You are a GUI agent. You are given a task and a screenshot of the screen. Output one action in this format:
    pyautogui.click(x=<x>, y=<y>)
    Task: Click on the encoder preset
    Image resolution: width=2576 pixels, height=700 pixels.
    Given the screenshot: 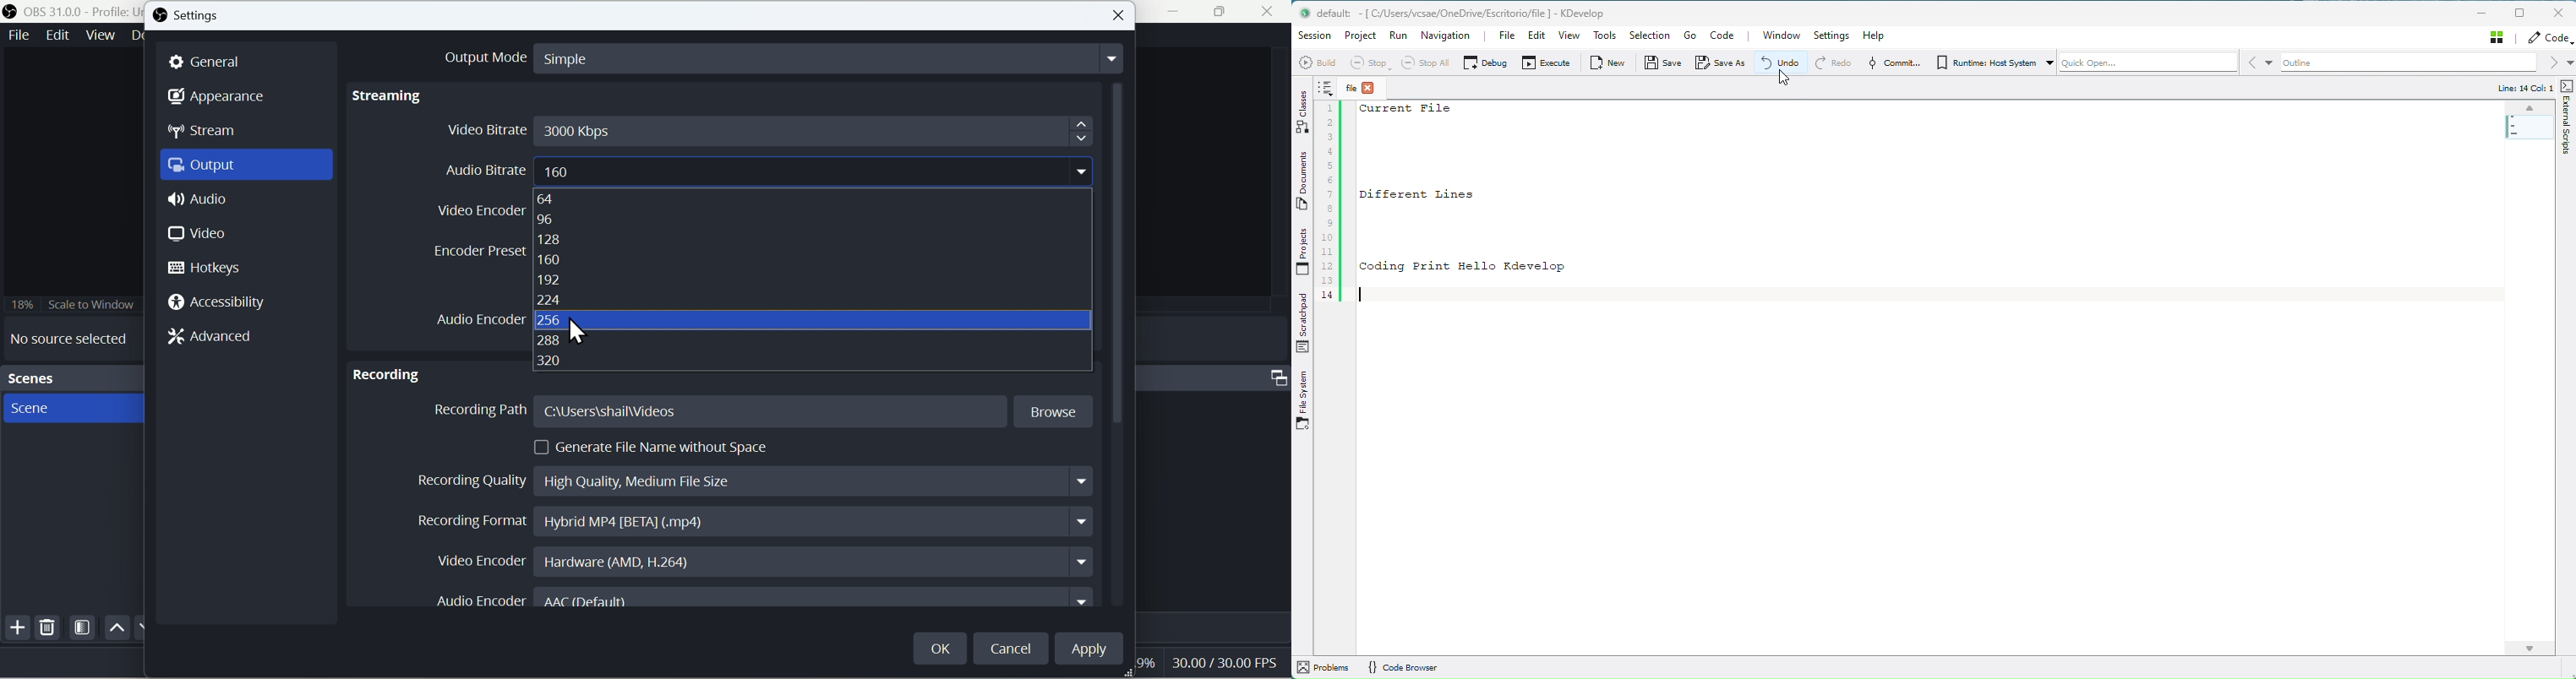 What is the action you would take?
    pyautogui.click(x=478, y=251)
    